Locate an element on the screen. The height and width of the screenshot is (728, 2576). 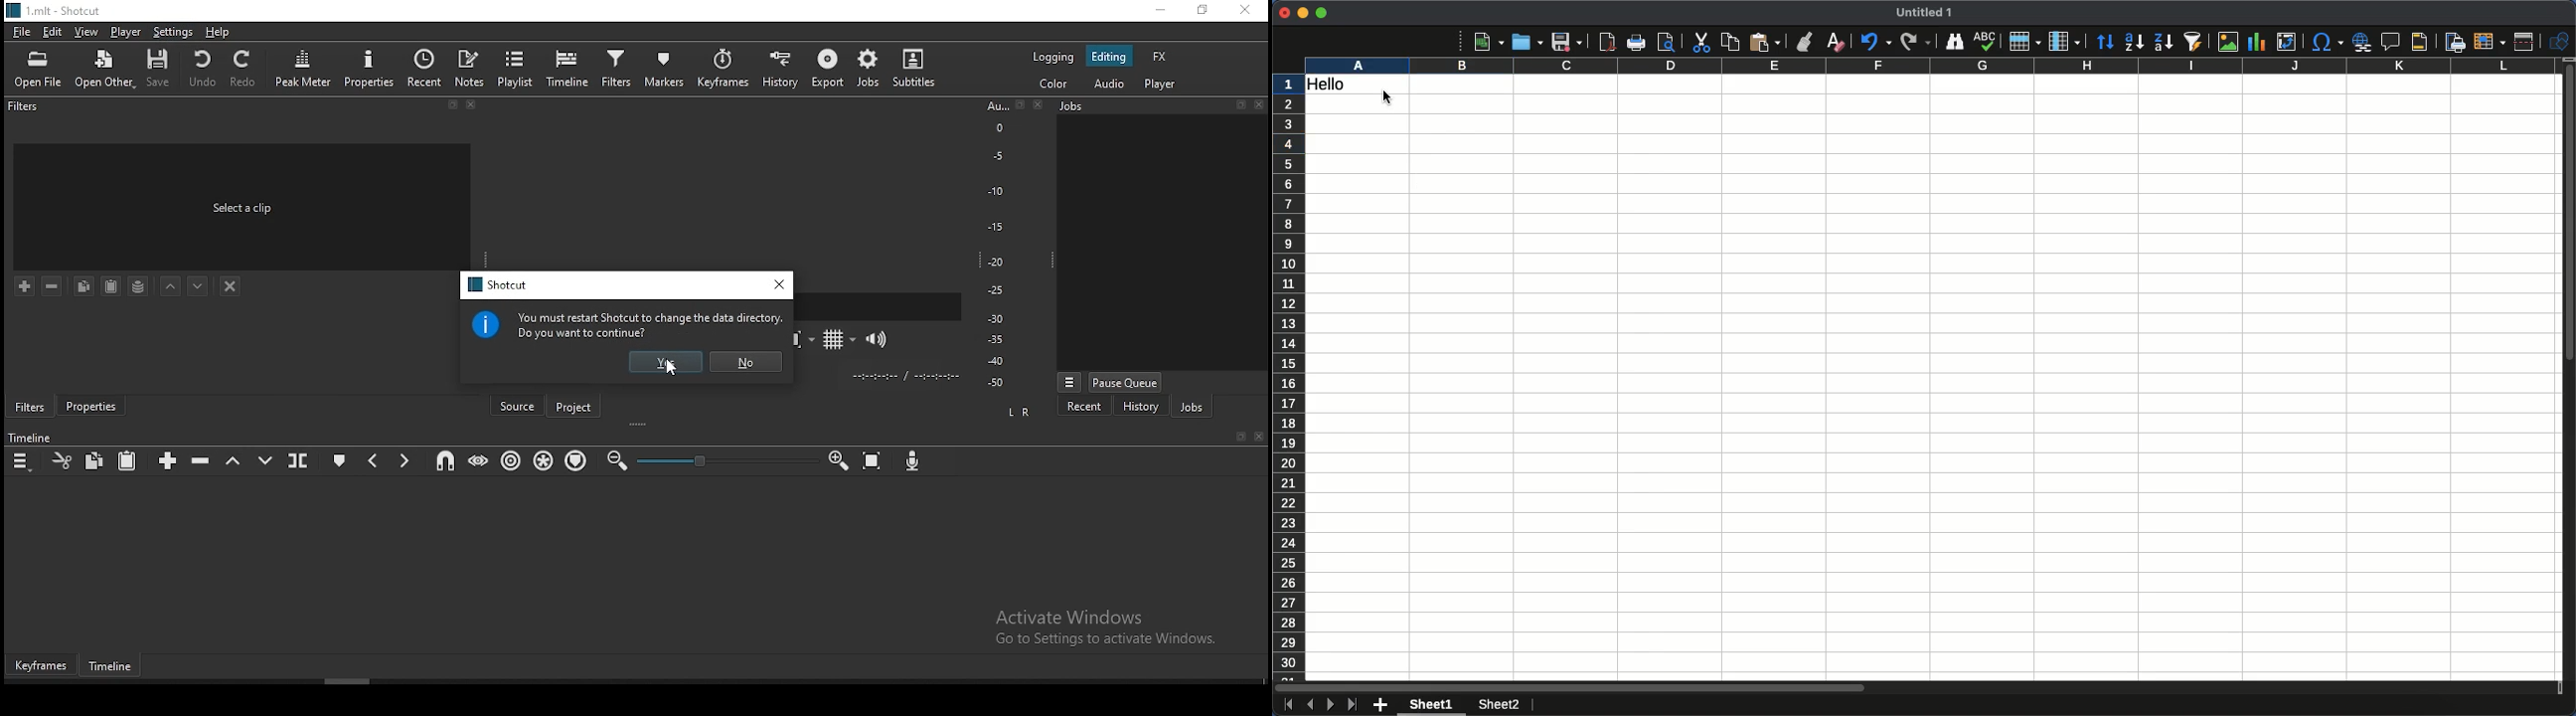
peak meter is located at coordinates (304, 67).